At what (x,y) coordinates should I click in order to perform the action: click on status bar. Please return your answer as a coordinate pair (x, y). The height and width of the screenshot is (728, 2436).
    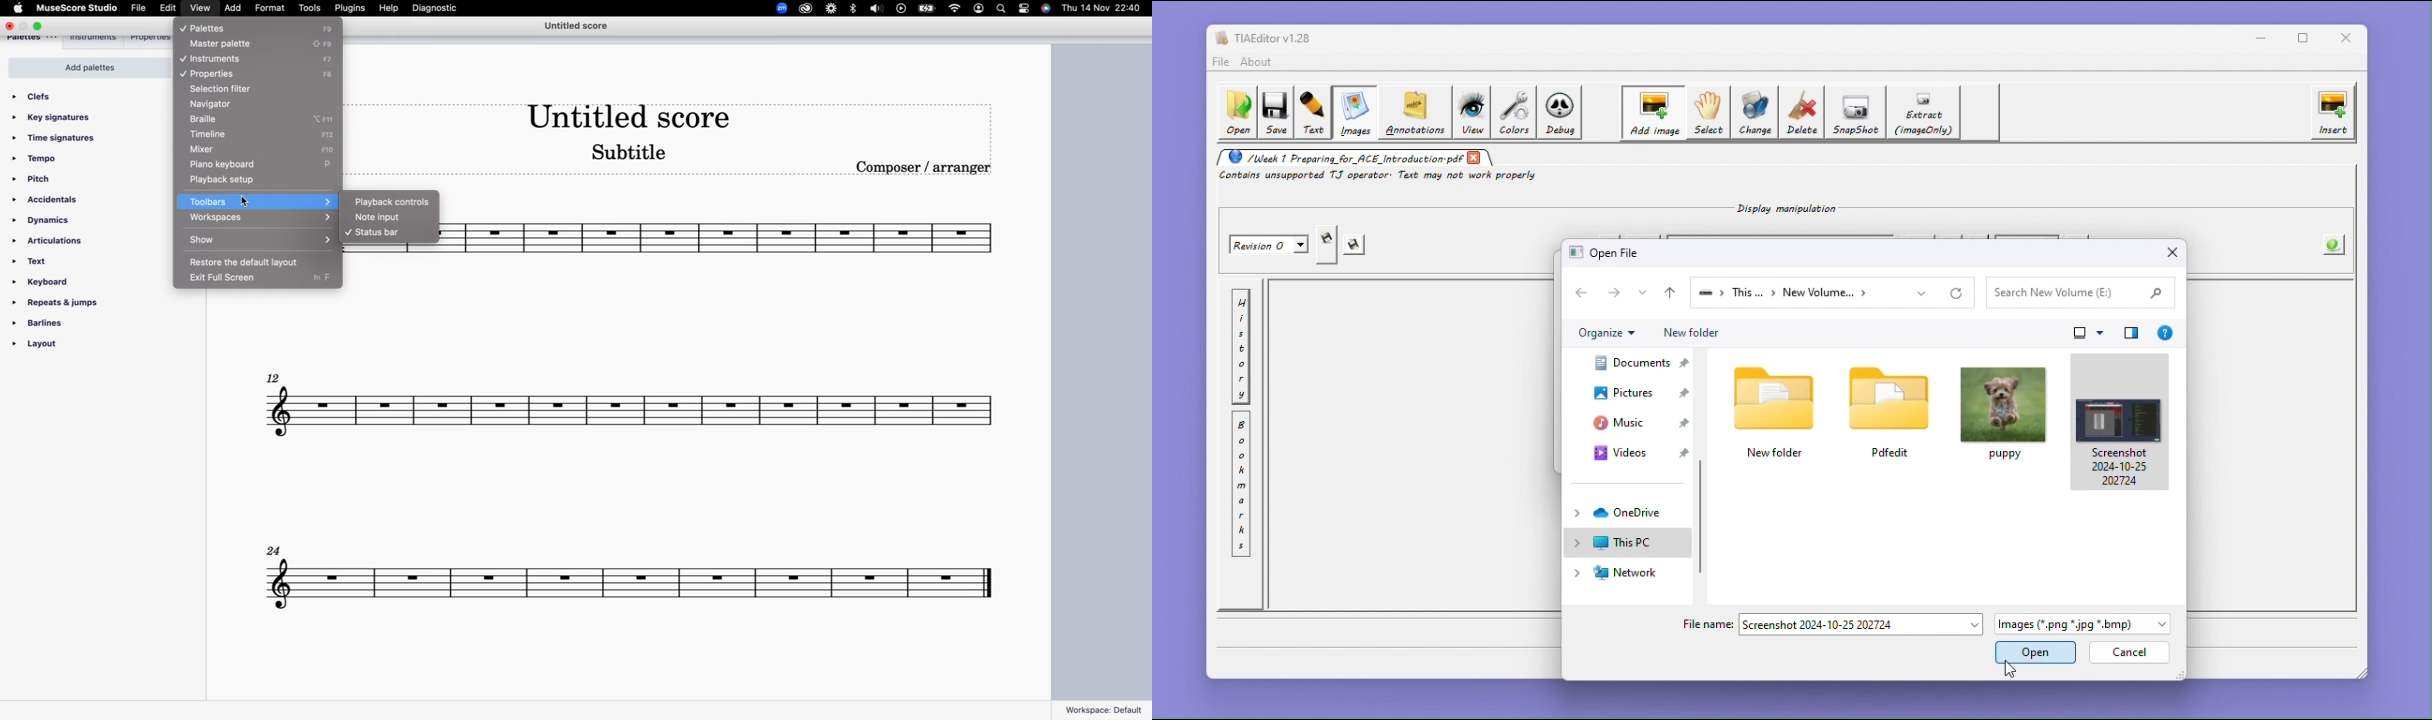
    Looking at the image, I should click on (388, 235).